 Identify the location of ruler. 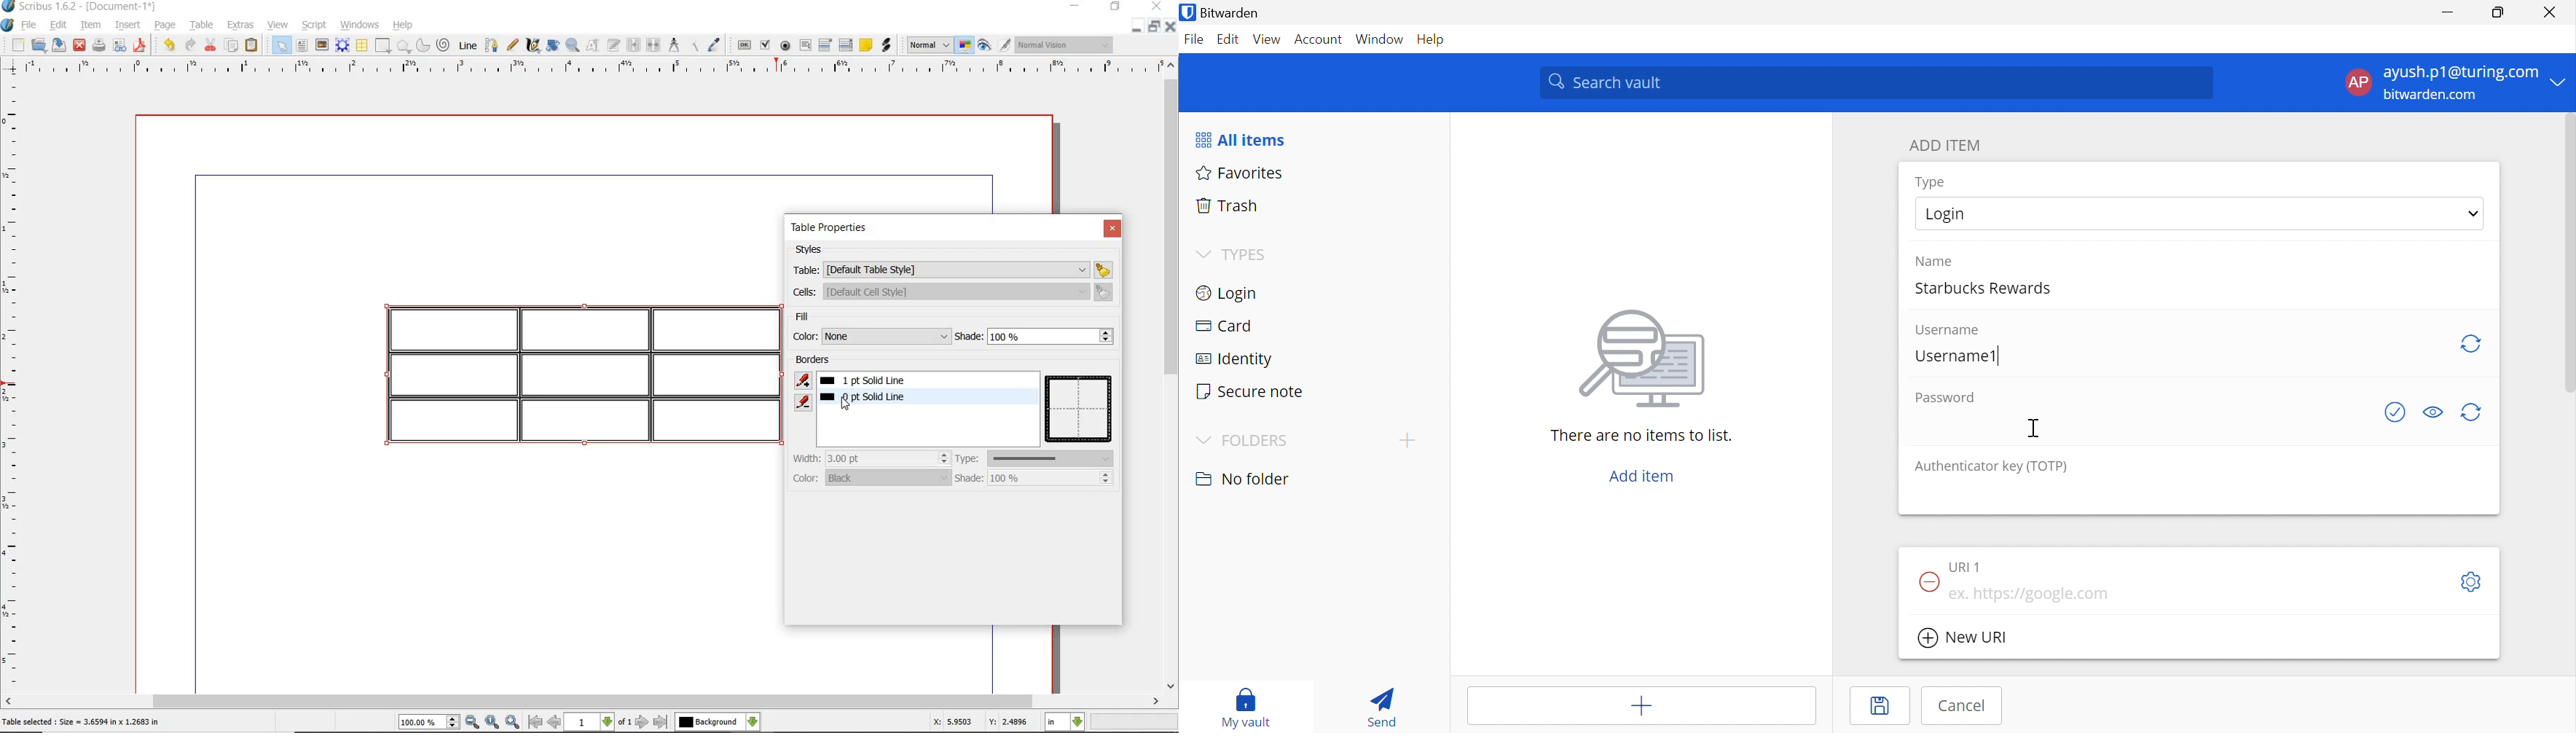
(14, 383).